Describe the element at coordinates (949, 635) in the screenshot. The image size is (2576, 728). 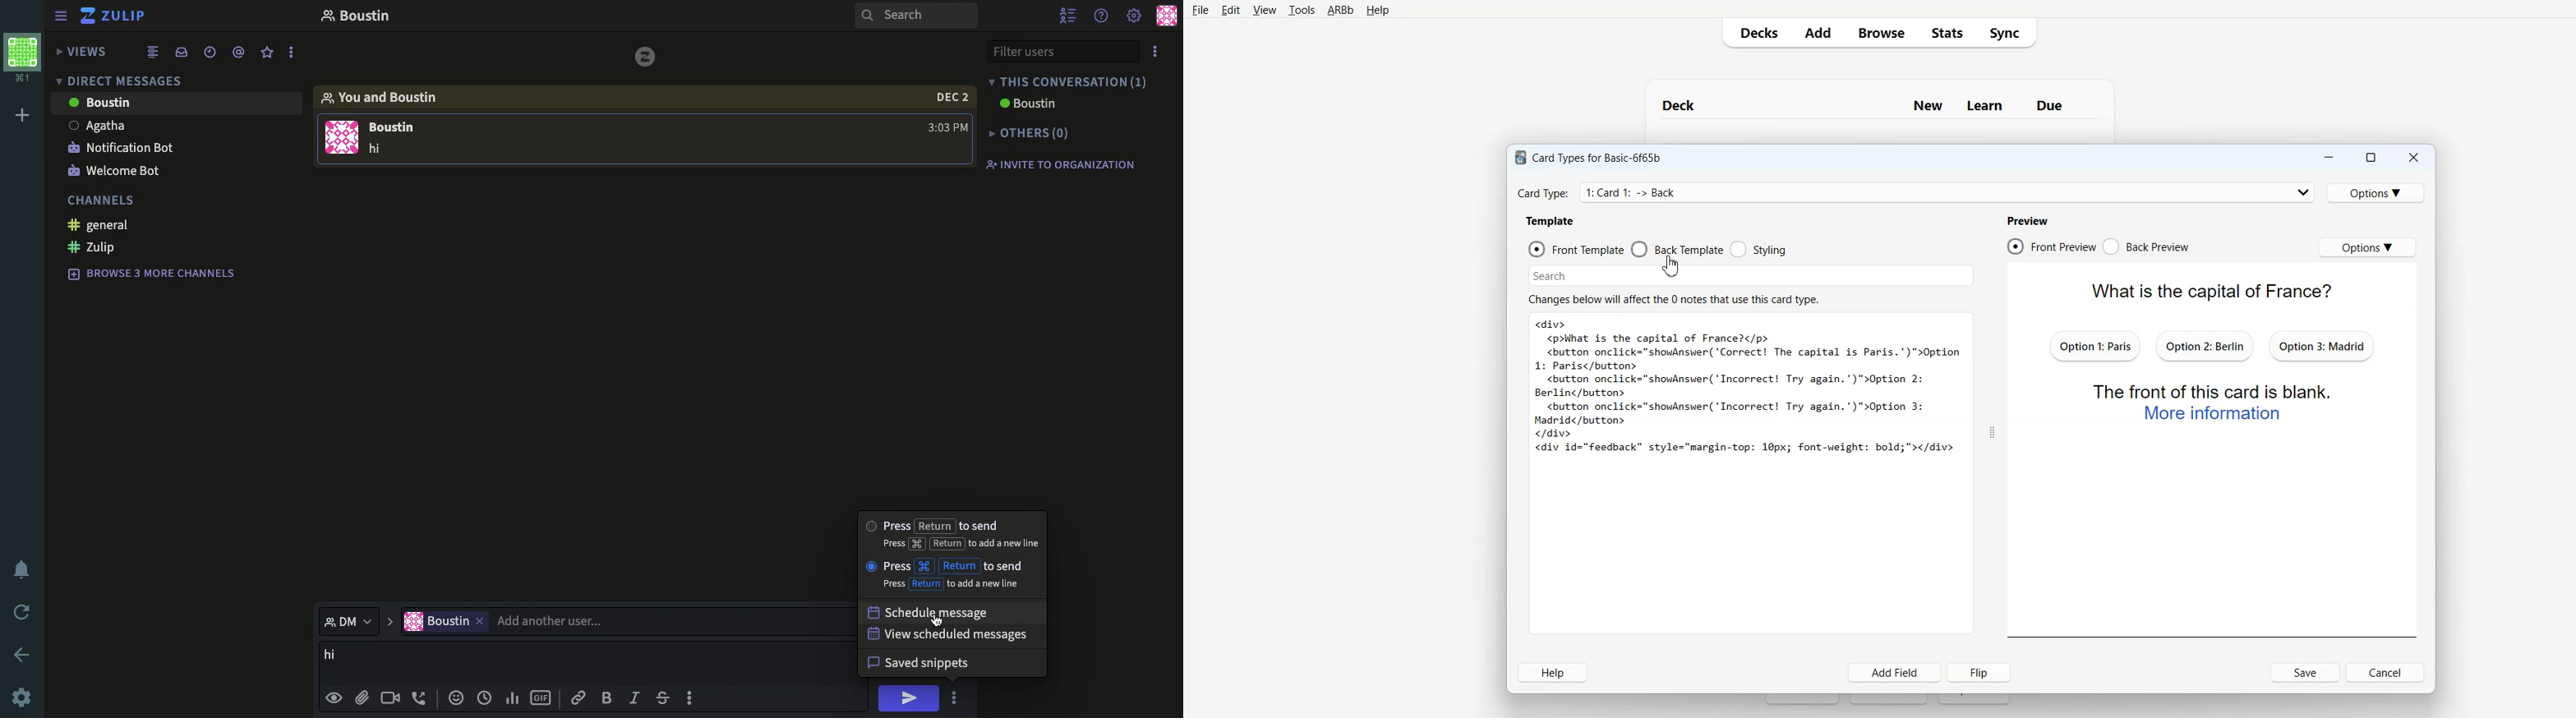
I see `view scheduled messages` at that location.